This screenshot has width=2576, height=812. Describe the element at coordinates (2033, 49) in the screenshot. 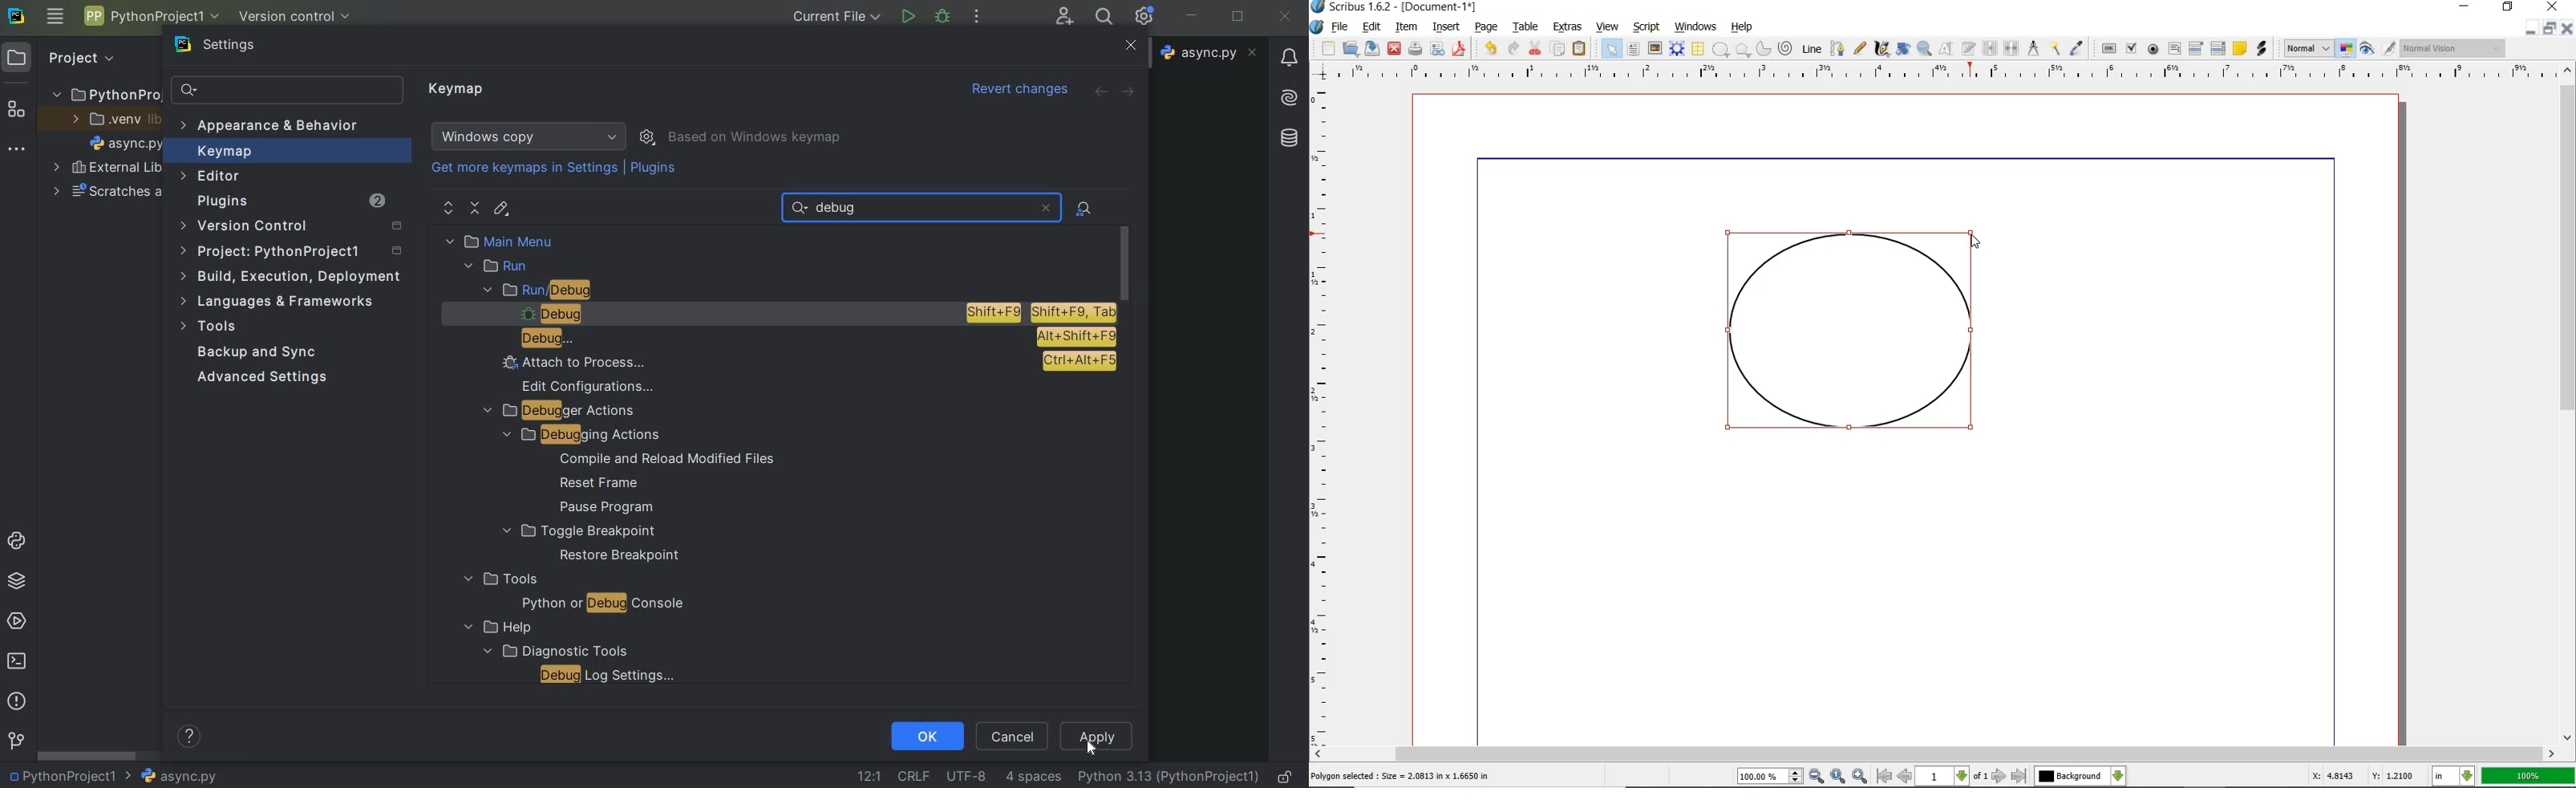

I see `MEASUREMENTS` at that location.